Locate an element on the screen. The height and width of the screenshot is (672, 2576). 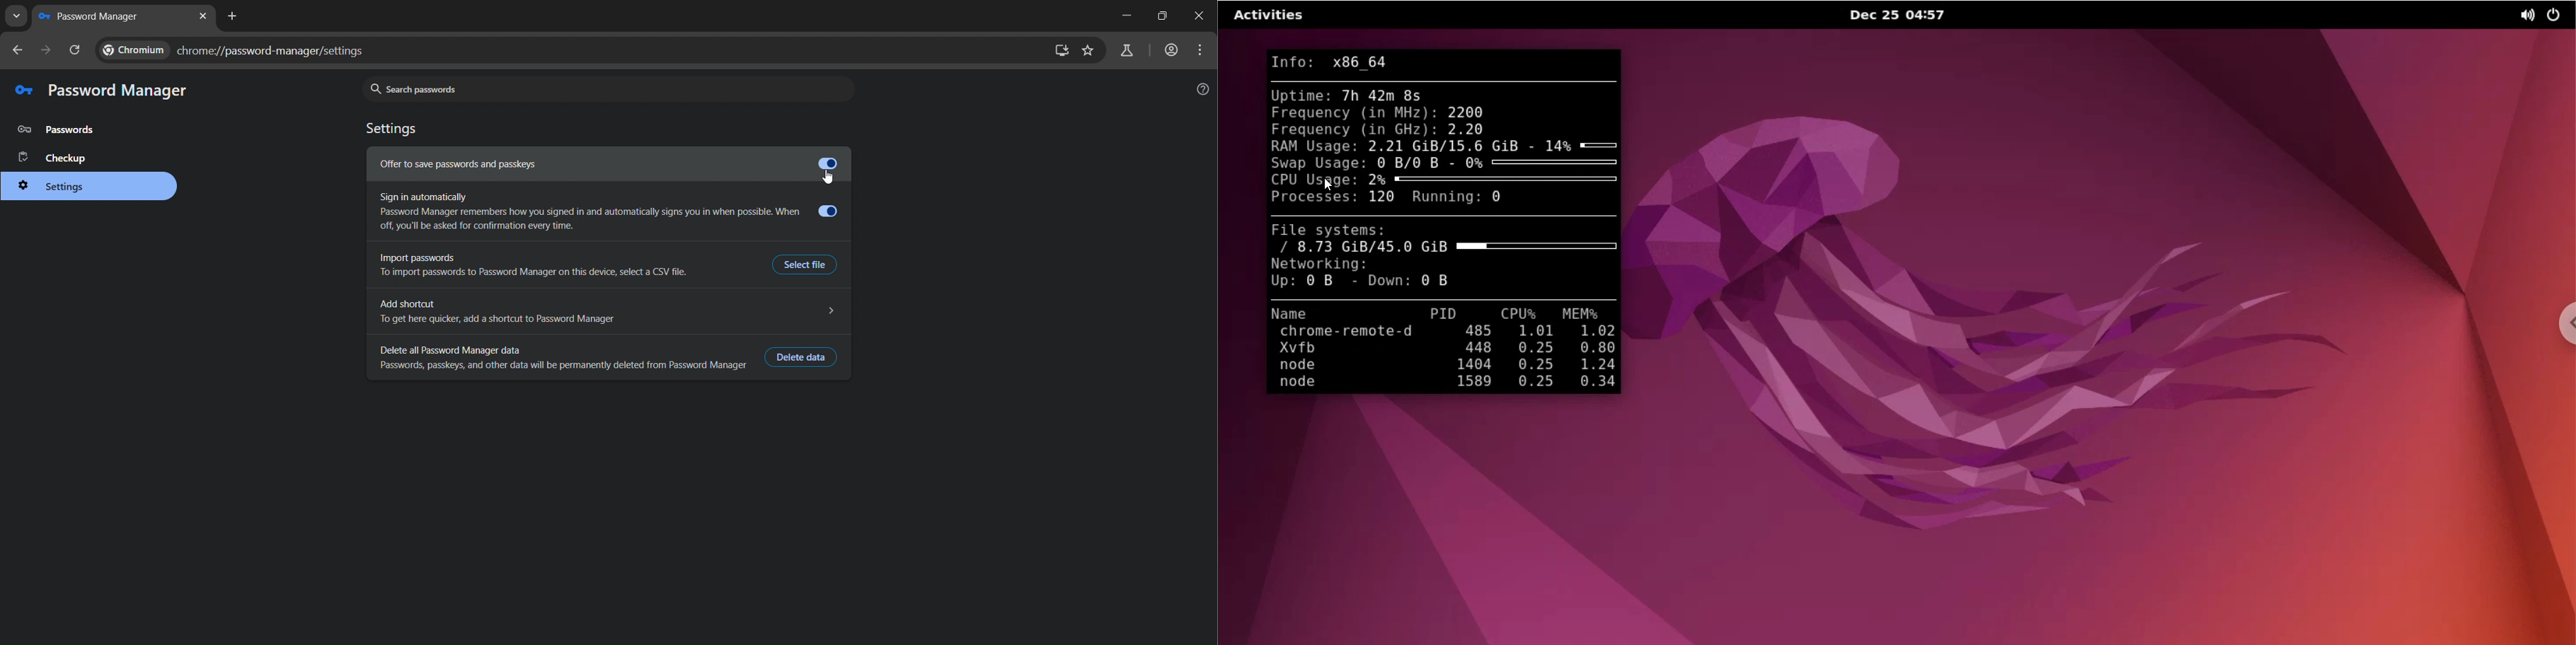
go back one page is located at coordinates (17, 53).